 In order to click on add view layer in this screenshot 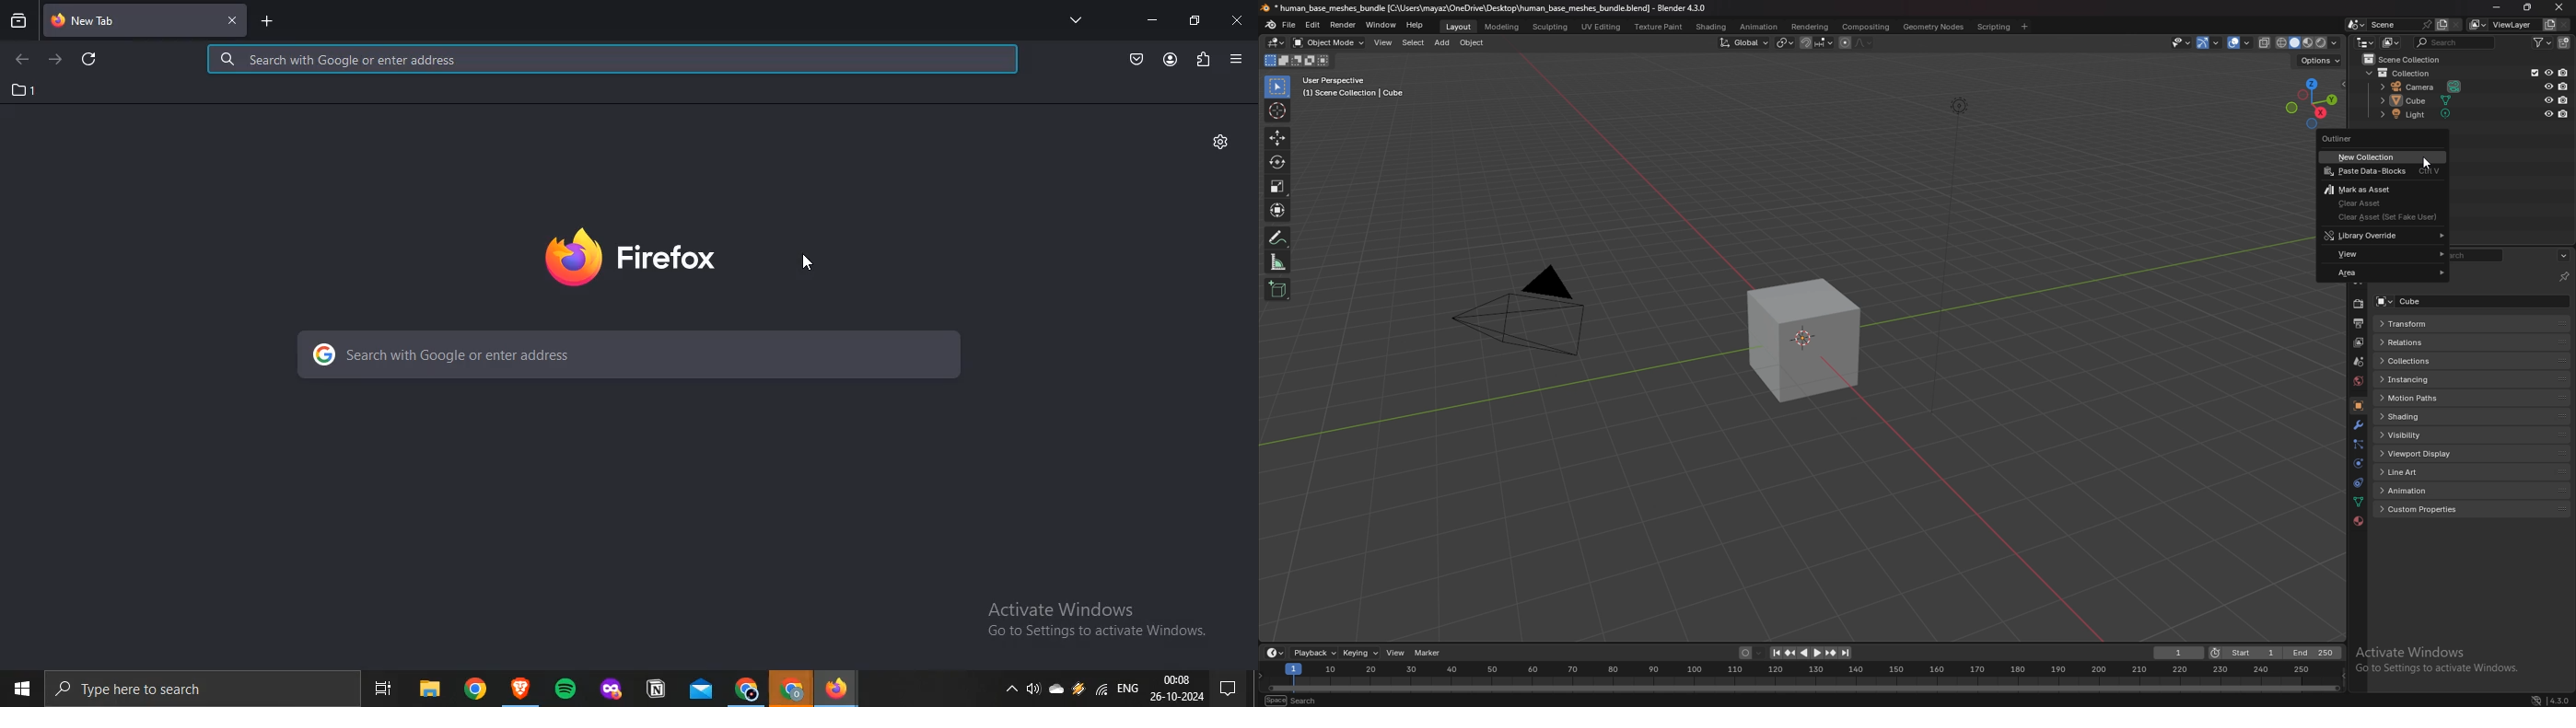, I will do `click(2548, 25)`.